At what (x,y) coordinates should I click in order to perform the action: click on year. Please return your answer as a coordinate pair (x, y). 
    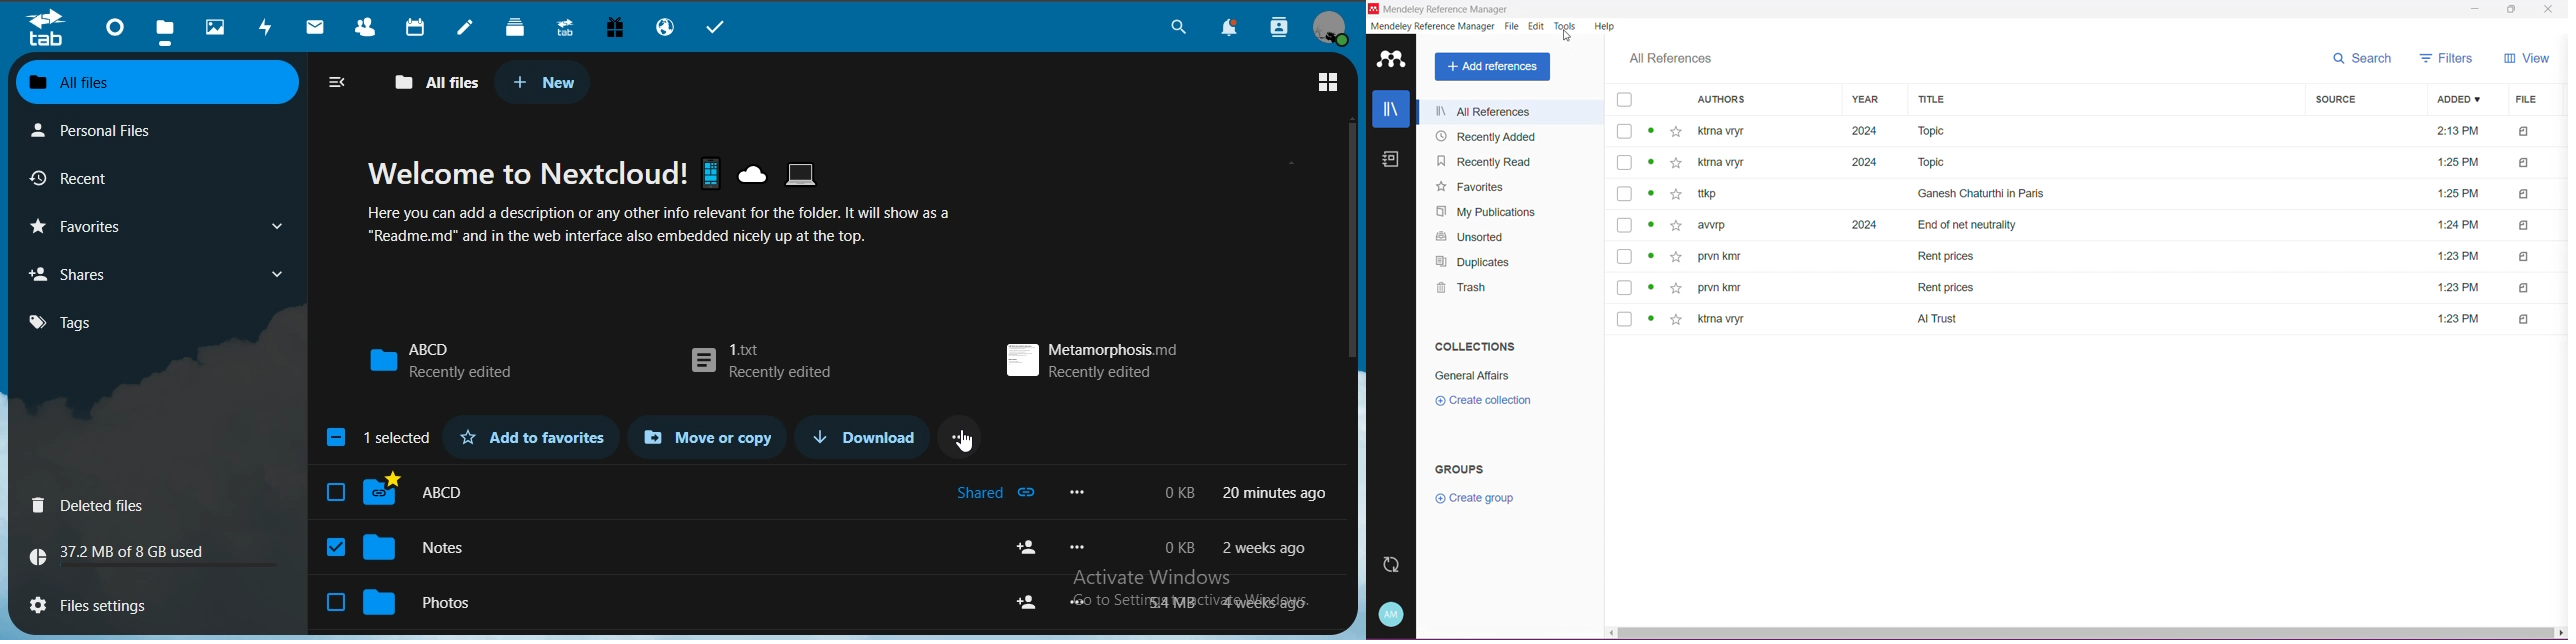
    Looking at the image, I should click on (1863, 224).